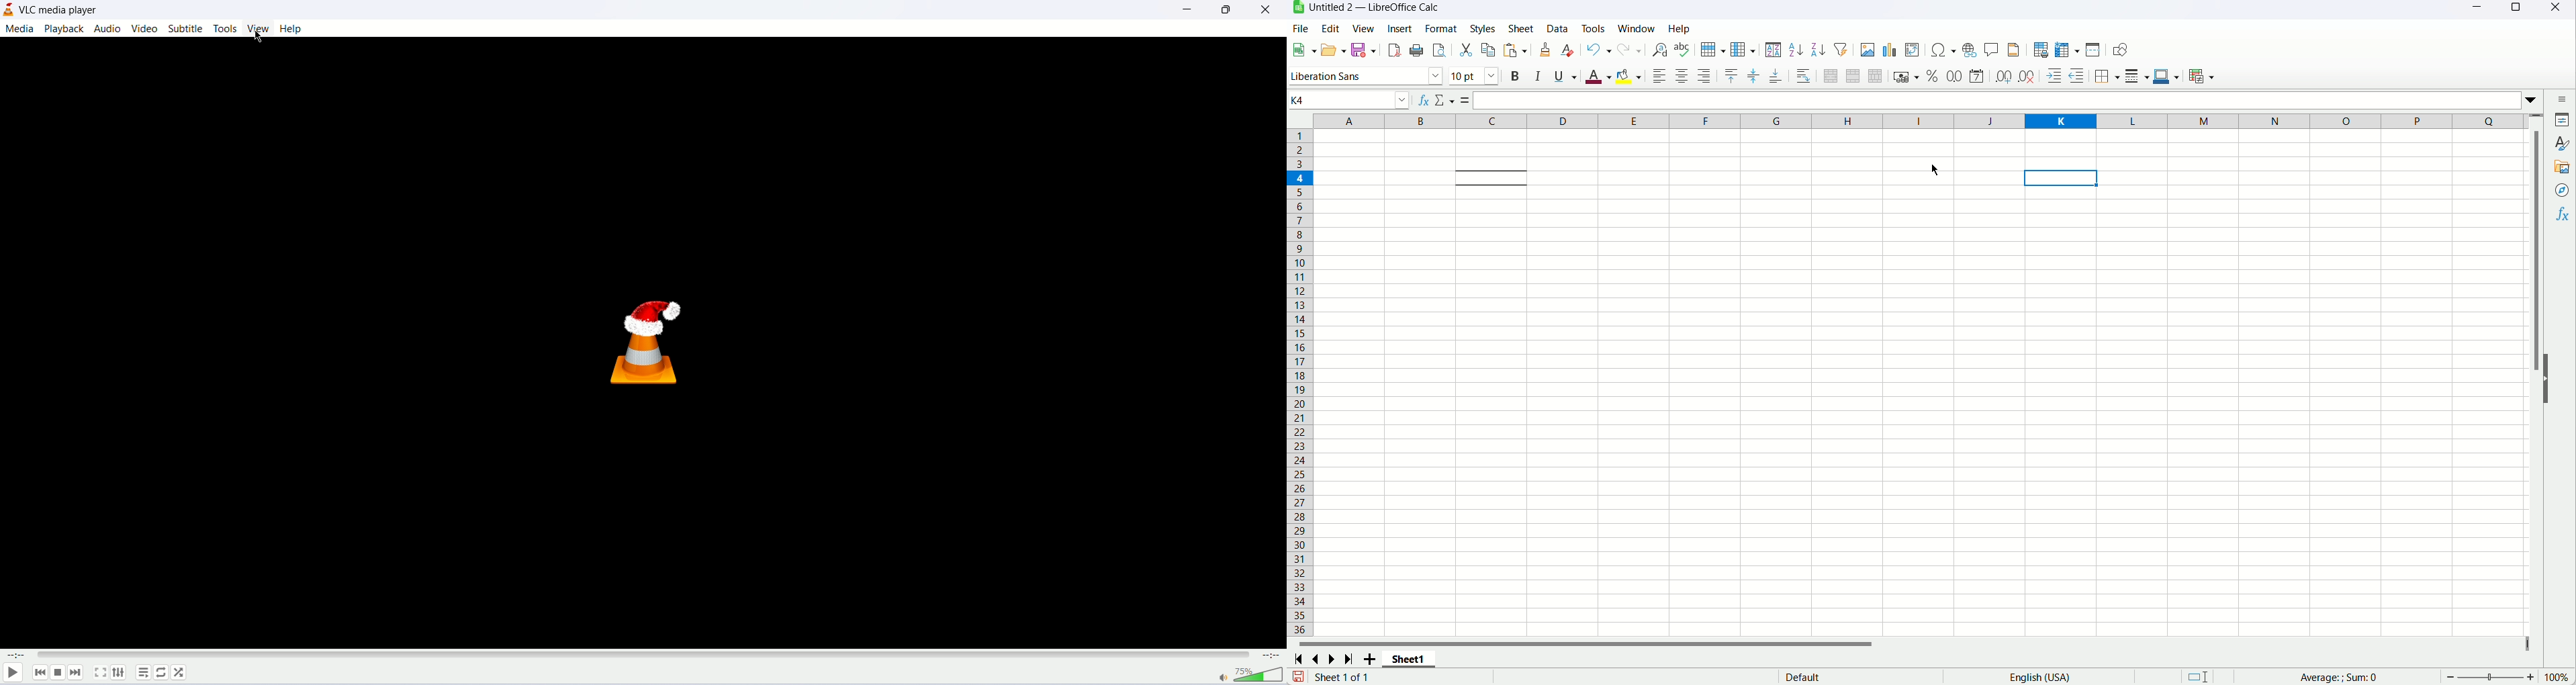  Describe the element at coordinates (163, 673) in the screenshot. I see `loop` at that location.